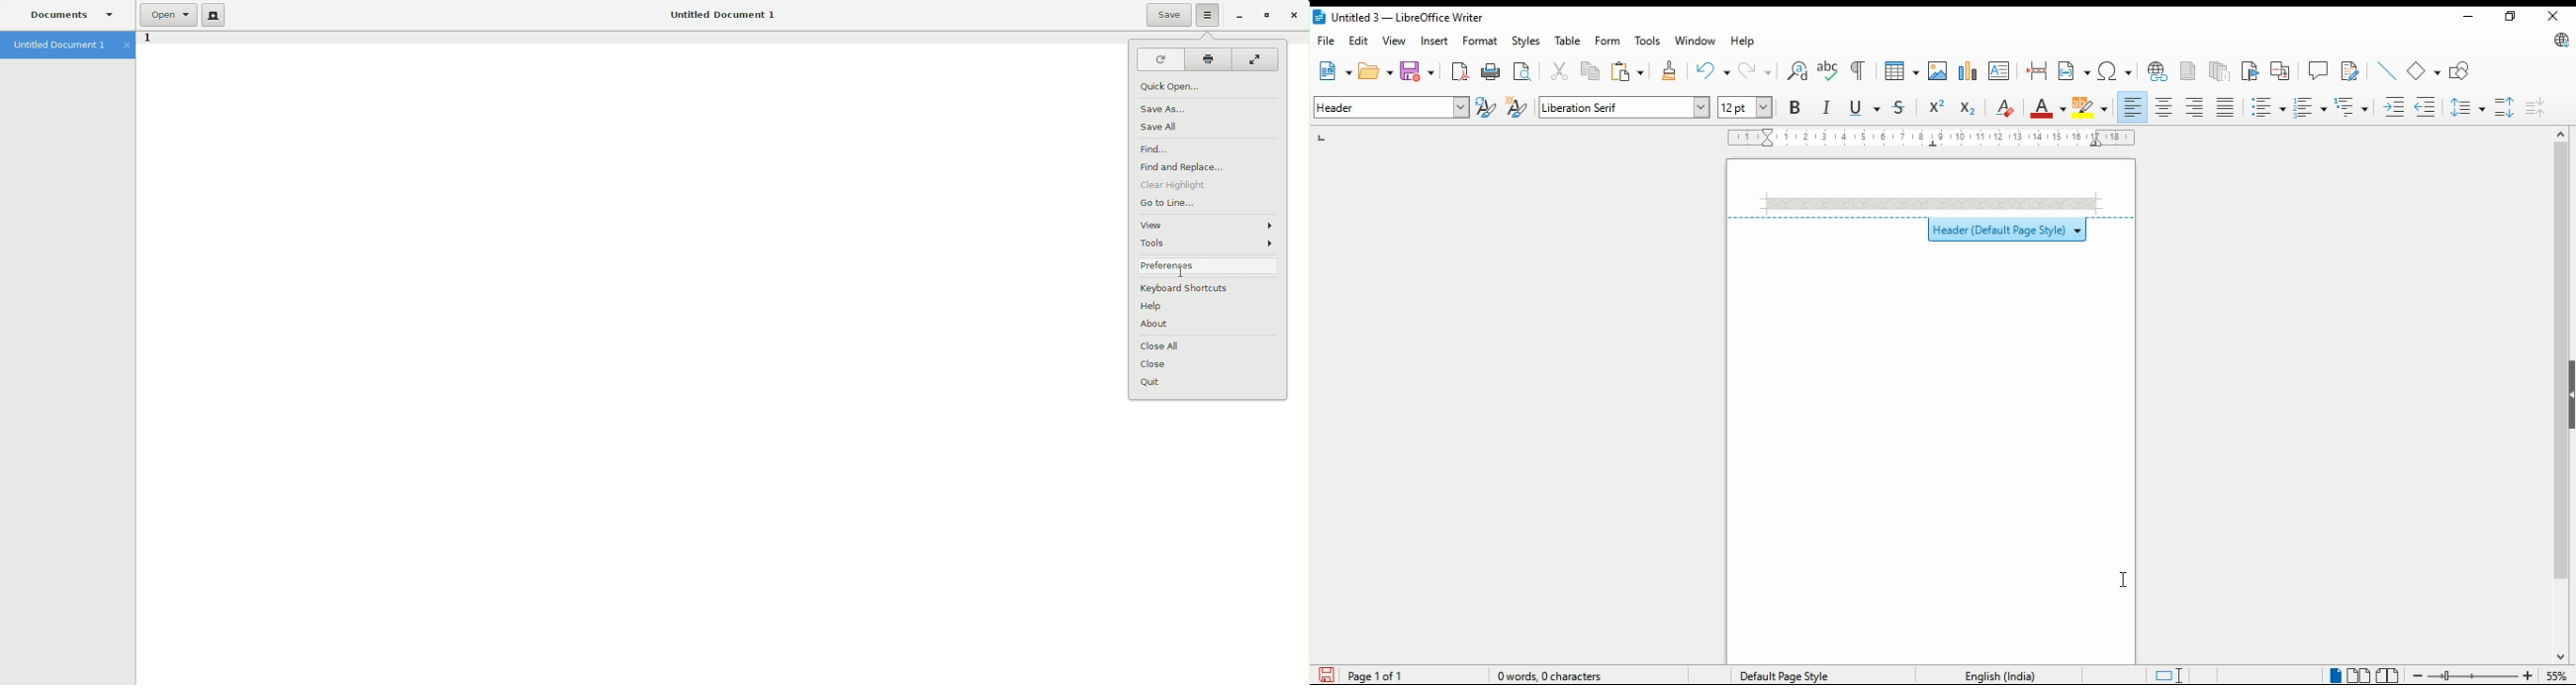 This screenshot has height=700, width=2576. Describe the element at coordinates (2114, 71) in the screenshot. I see `insert special character` at that location.